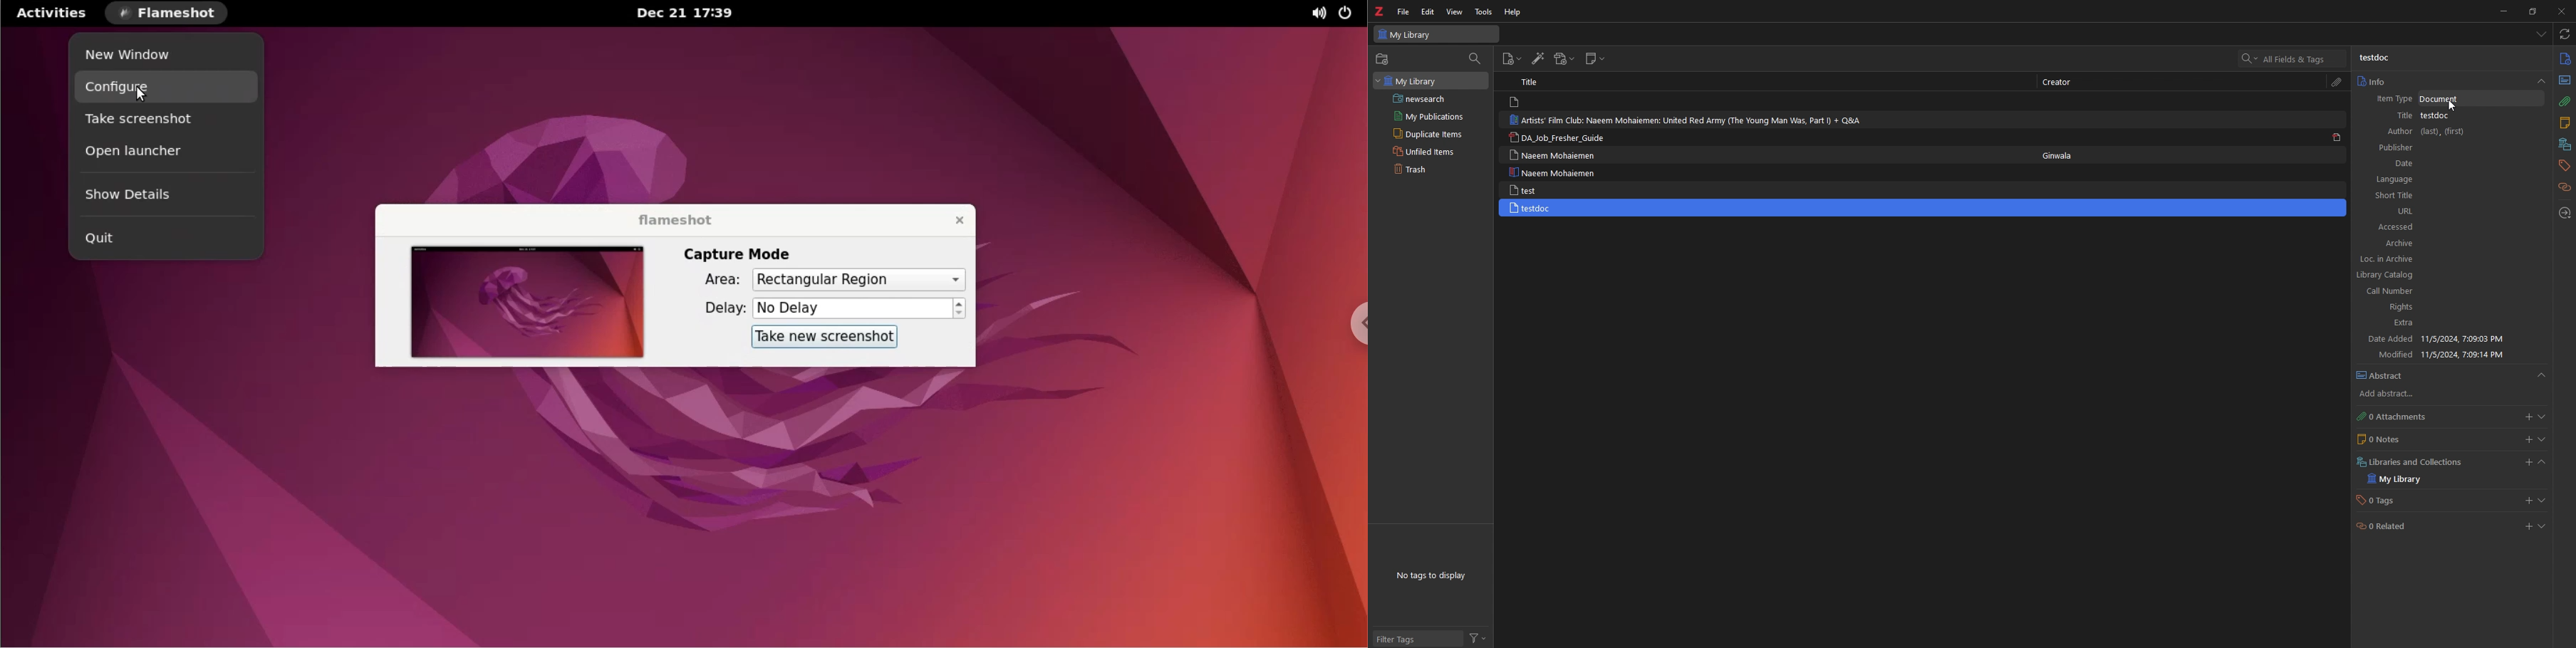 Image resolution: width=2576 pixels, height=672 pixels. I want to click on Library catalog, so click(2446, 276).